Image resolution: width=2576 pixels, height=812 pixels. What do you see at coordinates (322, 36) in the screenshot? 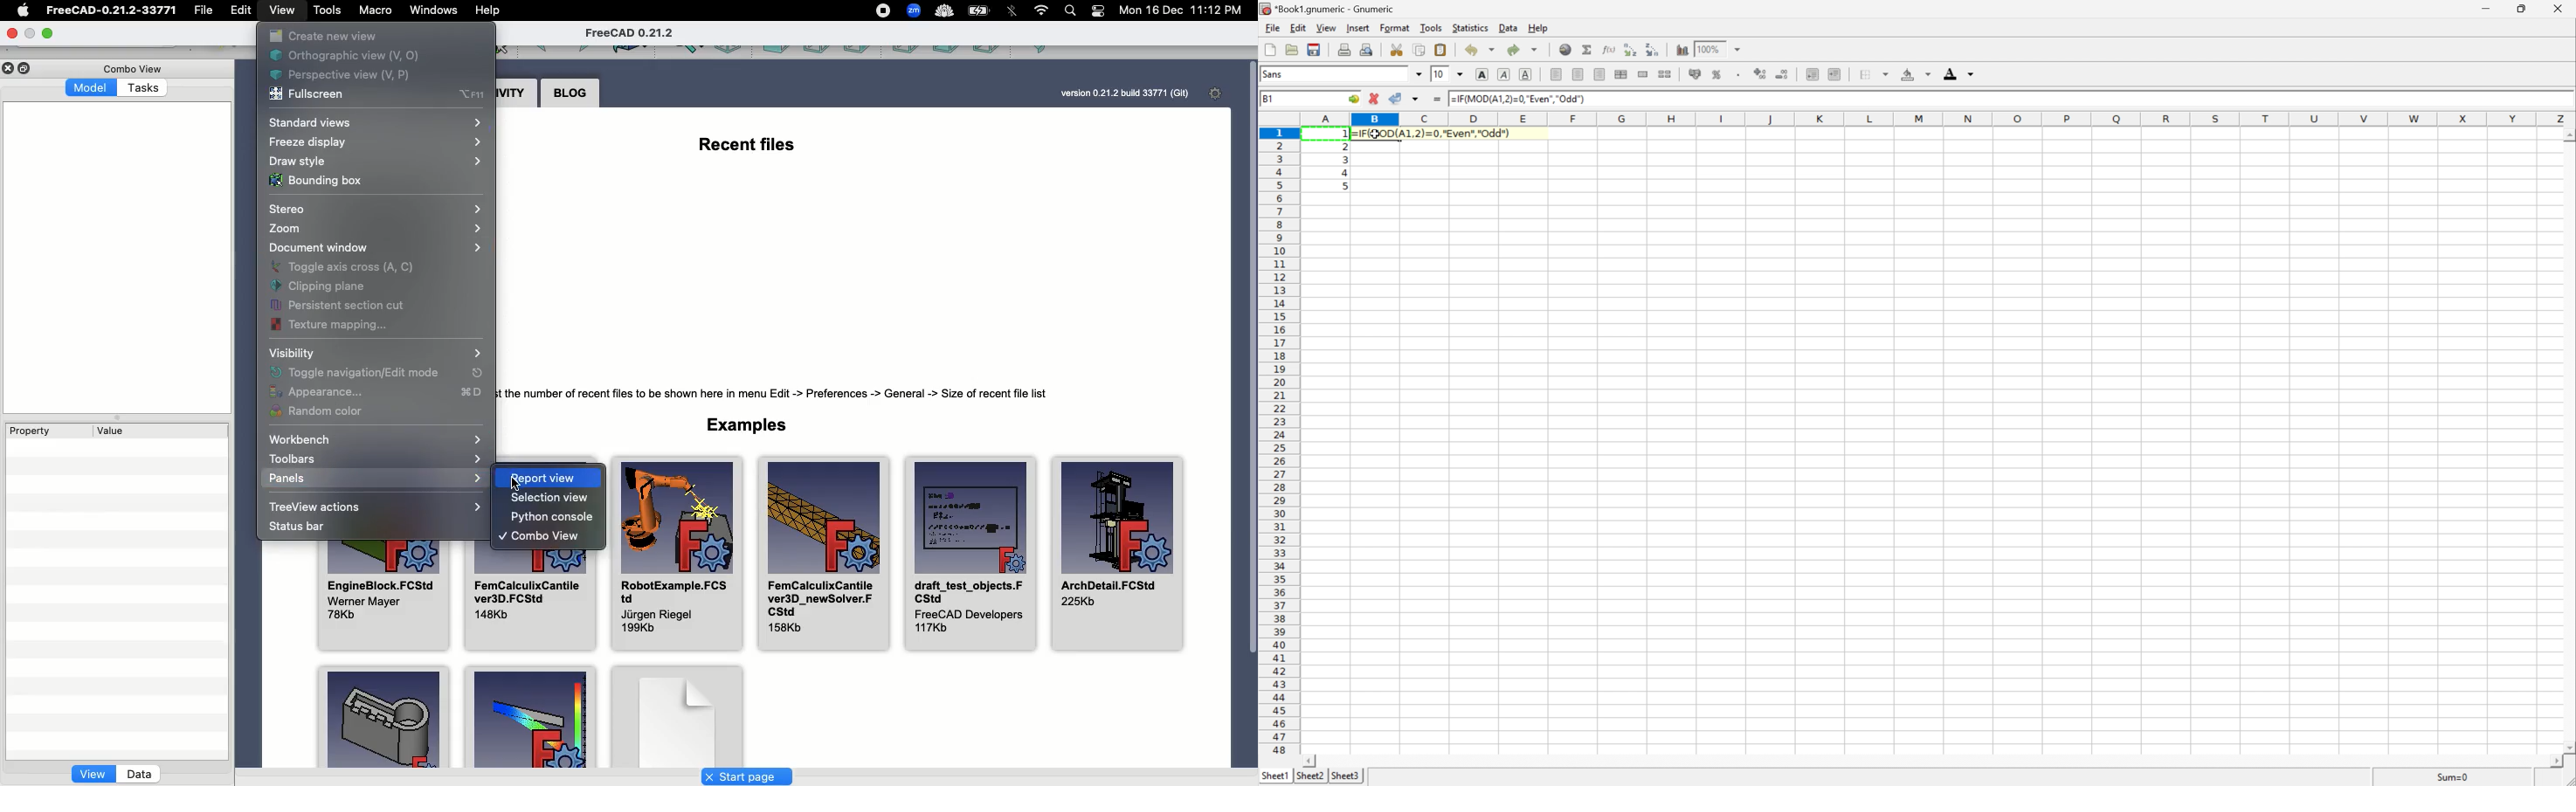
I see `Create new view` at bounding box center [322, 36].